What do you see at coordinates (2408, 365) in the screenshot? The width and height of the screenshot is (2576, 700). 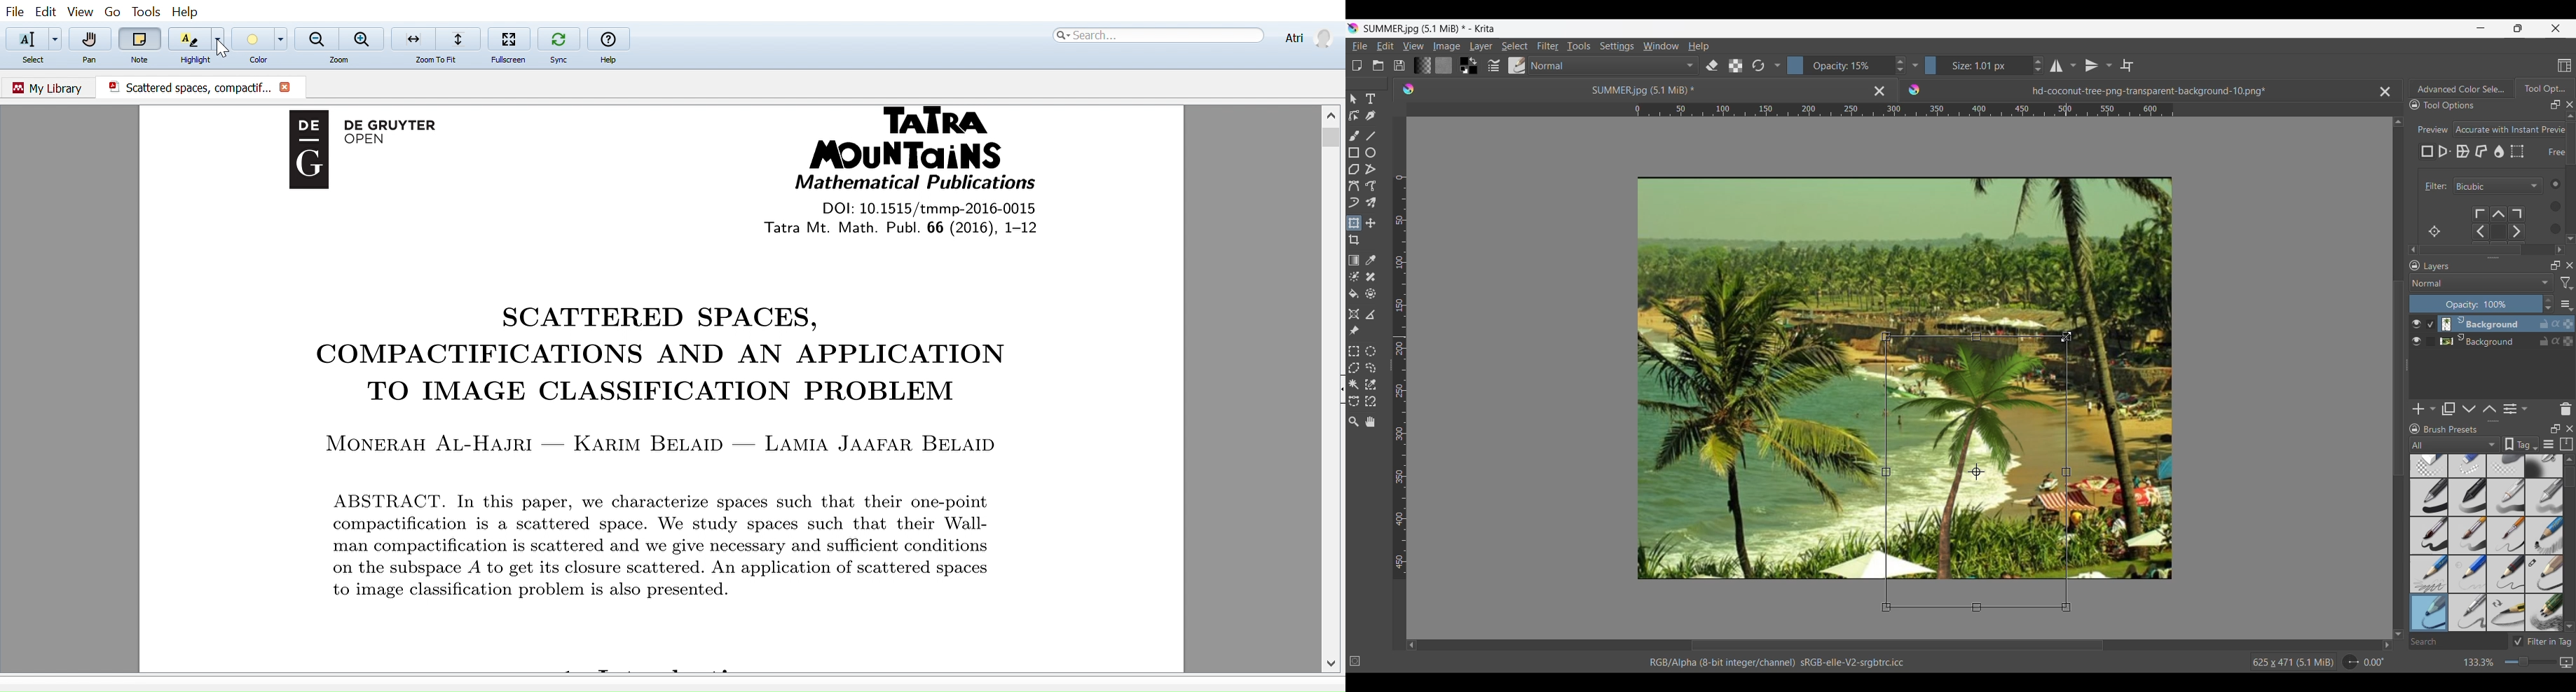 I see `Expand/Collapse` at bounding box center [2408, 365].